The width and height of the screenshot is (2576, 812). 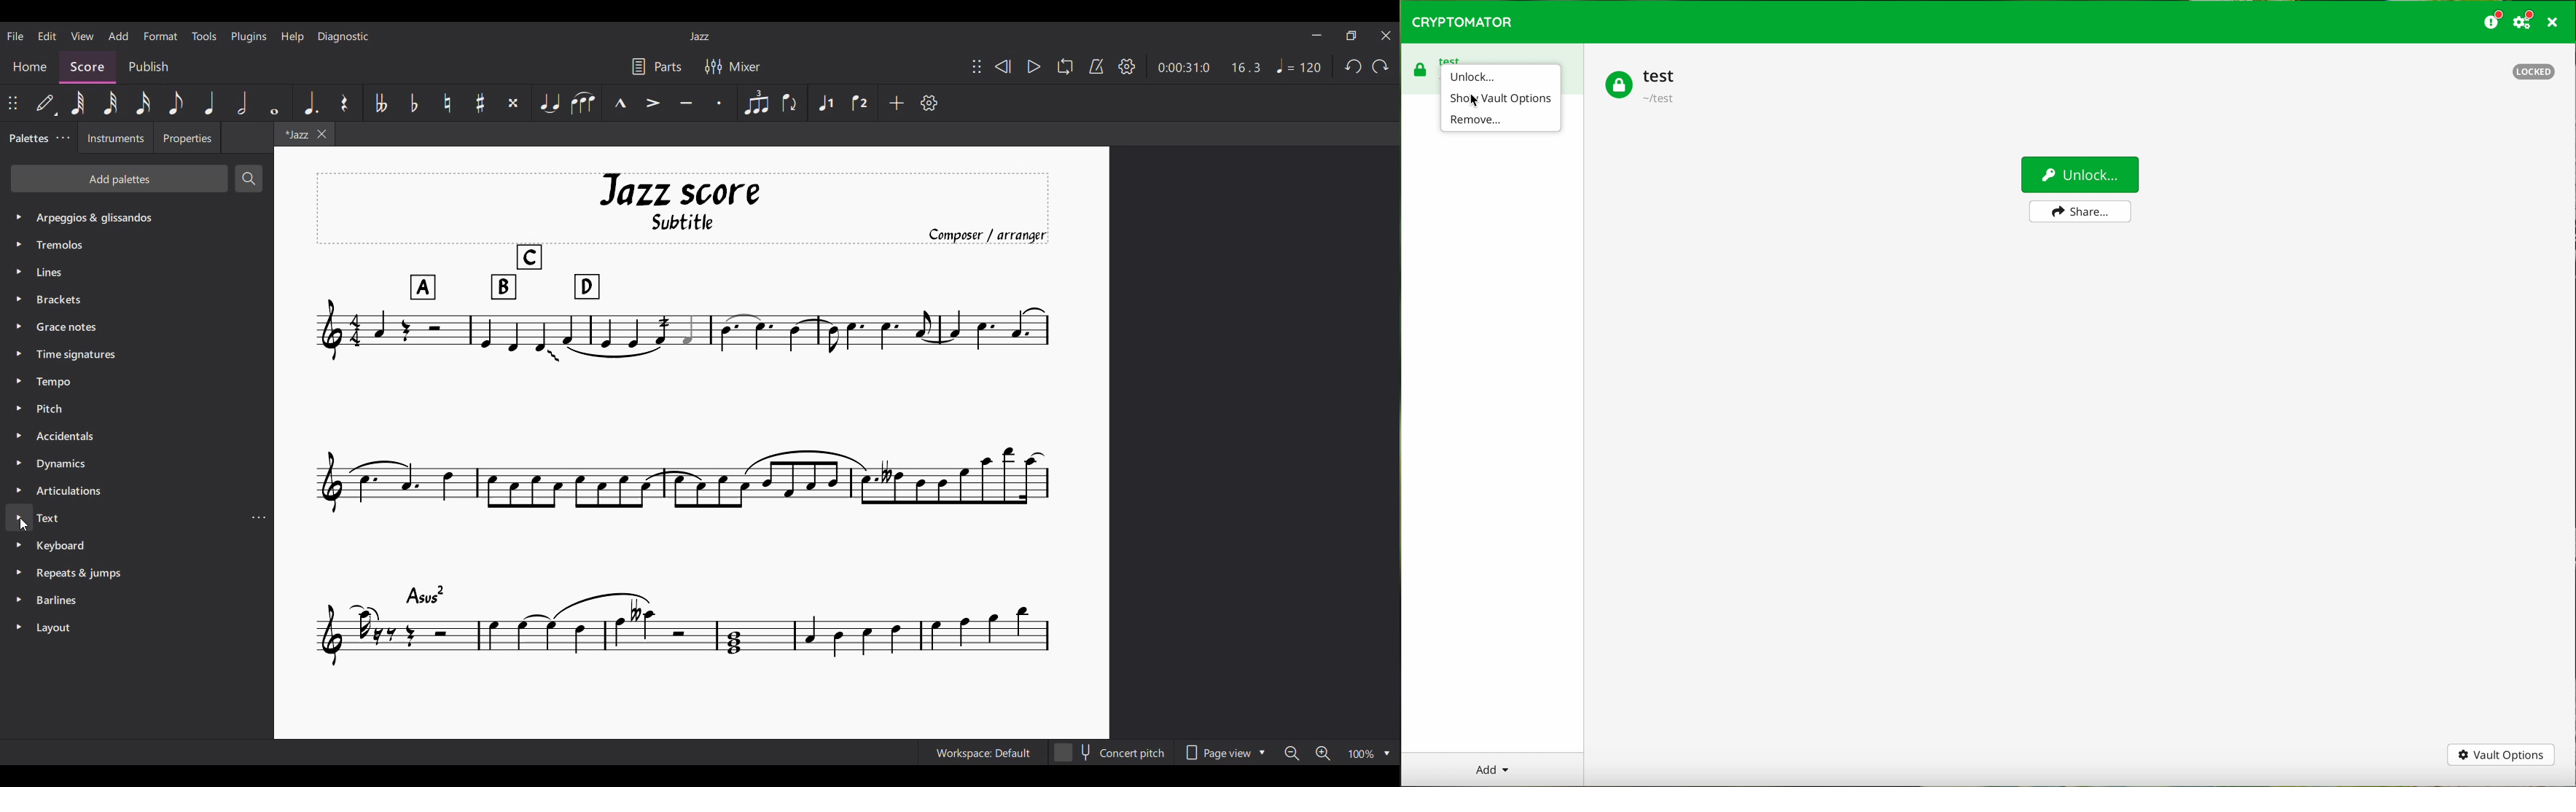 What do you see at coordinates (69, 436) in the screenshot?
I see `` at bounding box center [69, 436].